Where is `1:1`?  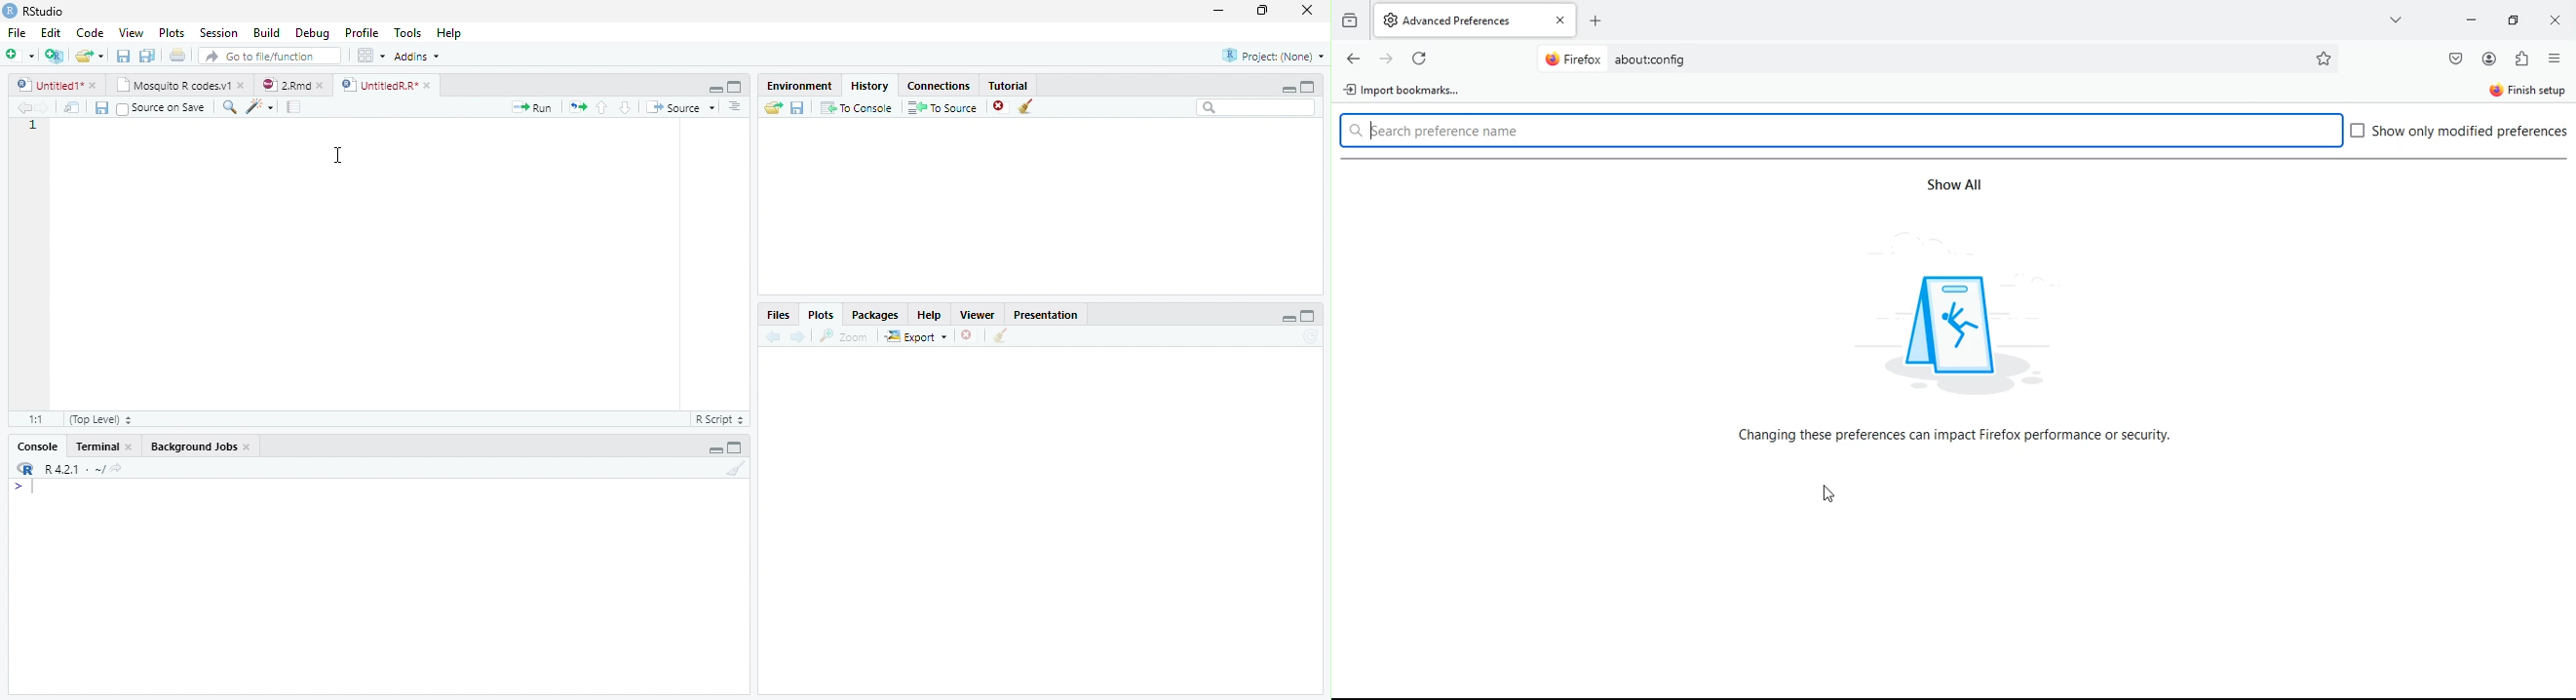 1:1 is located at coordinates (39, 419).